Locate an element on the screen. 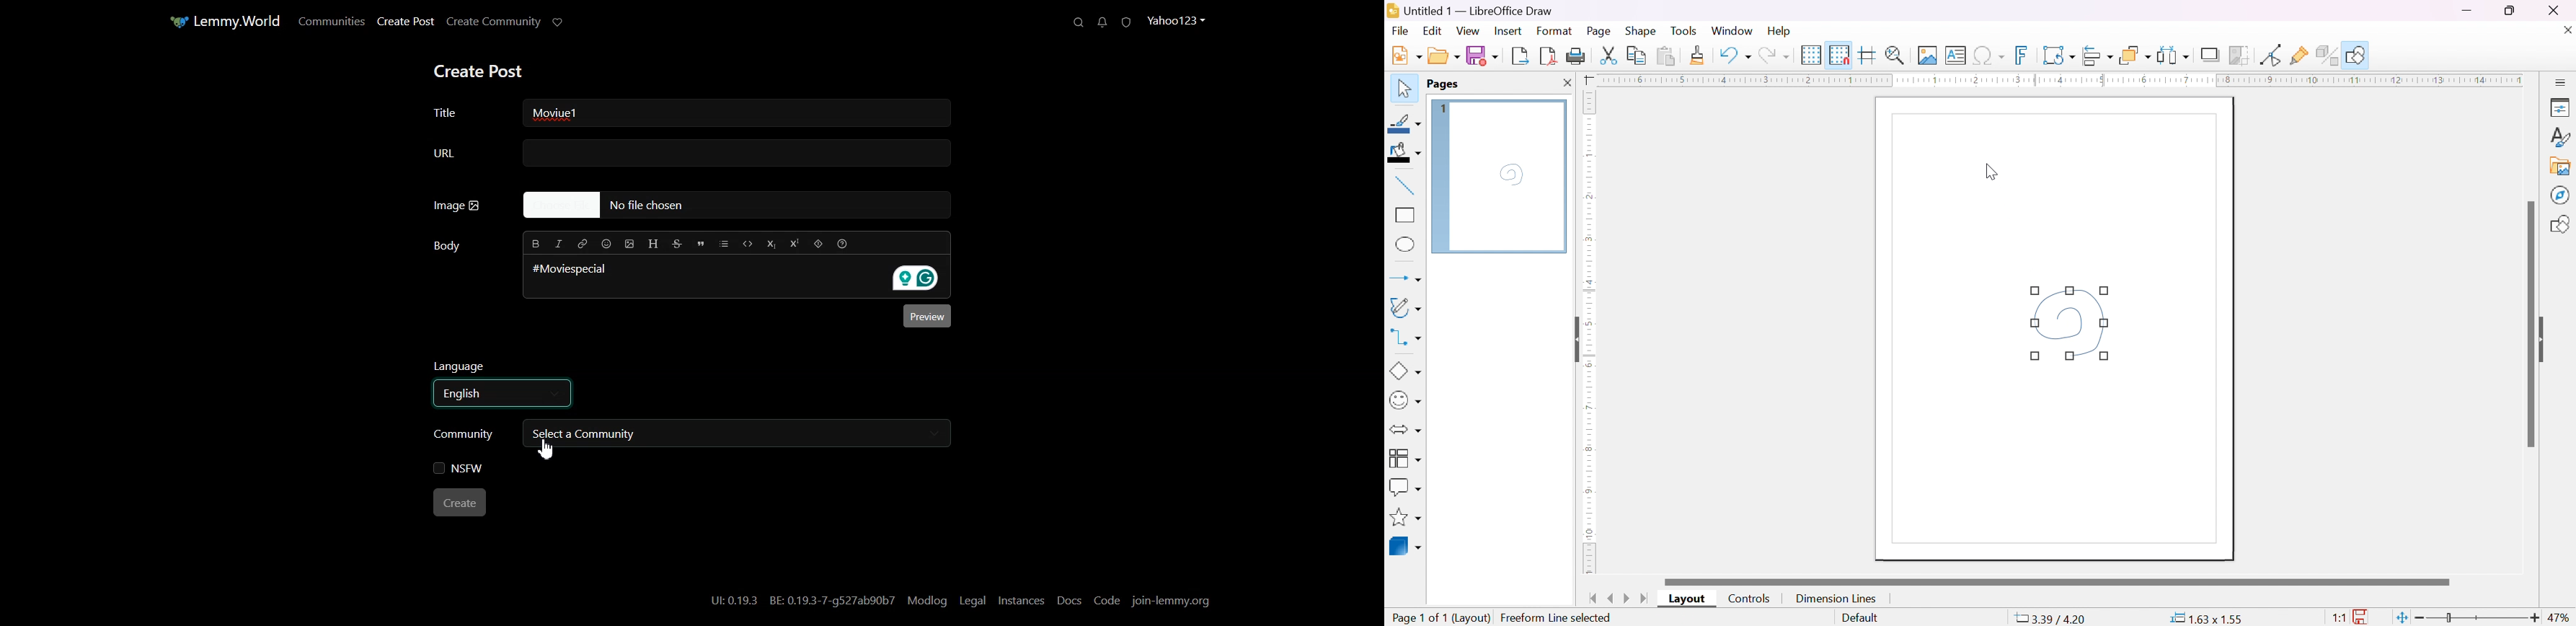 Image resolution: width=2576 pixels, height=644 pixels. slide master name. Right-click for list or click for dialog. is located at coordinates (1860, 619).